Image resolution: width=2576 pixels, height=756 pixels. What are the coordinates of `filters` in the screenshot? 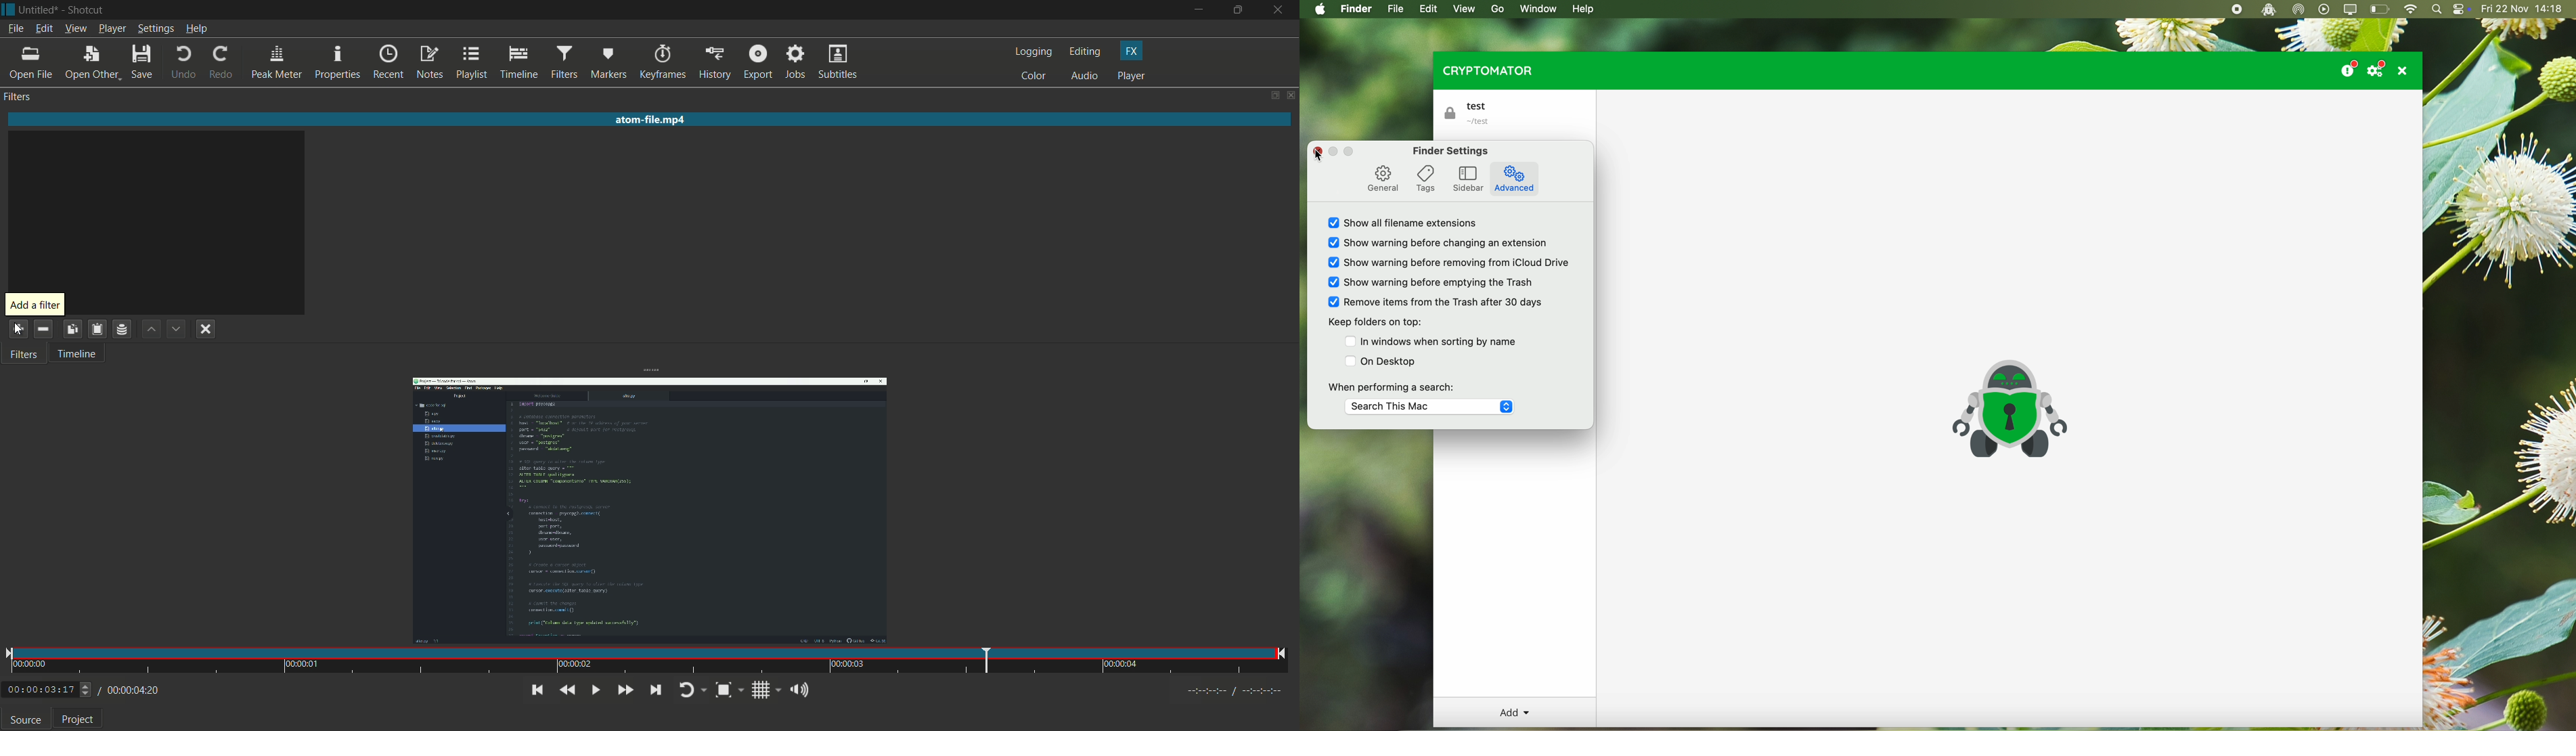 It's located at (18, 97).